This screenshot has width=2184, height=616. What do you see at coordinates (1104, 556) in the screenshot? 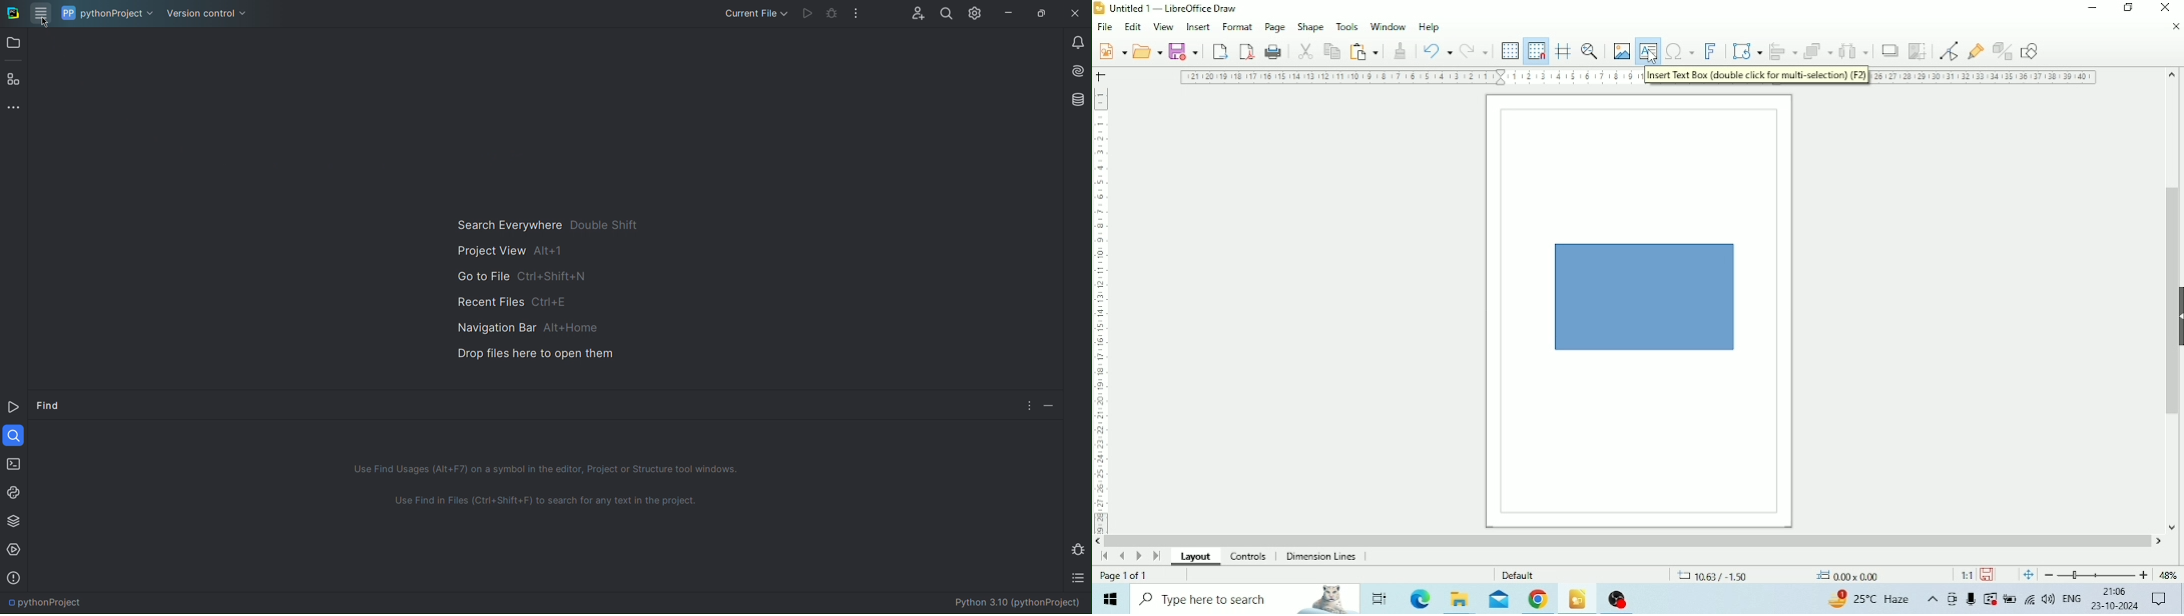
I see `Scroll to first page` at bounding box center [1104, 556].